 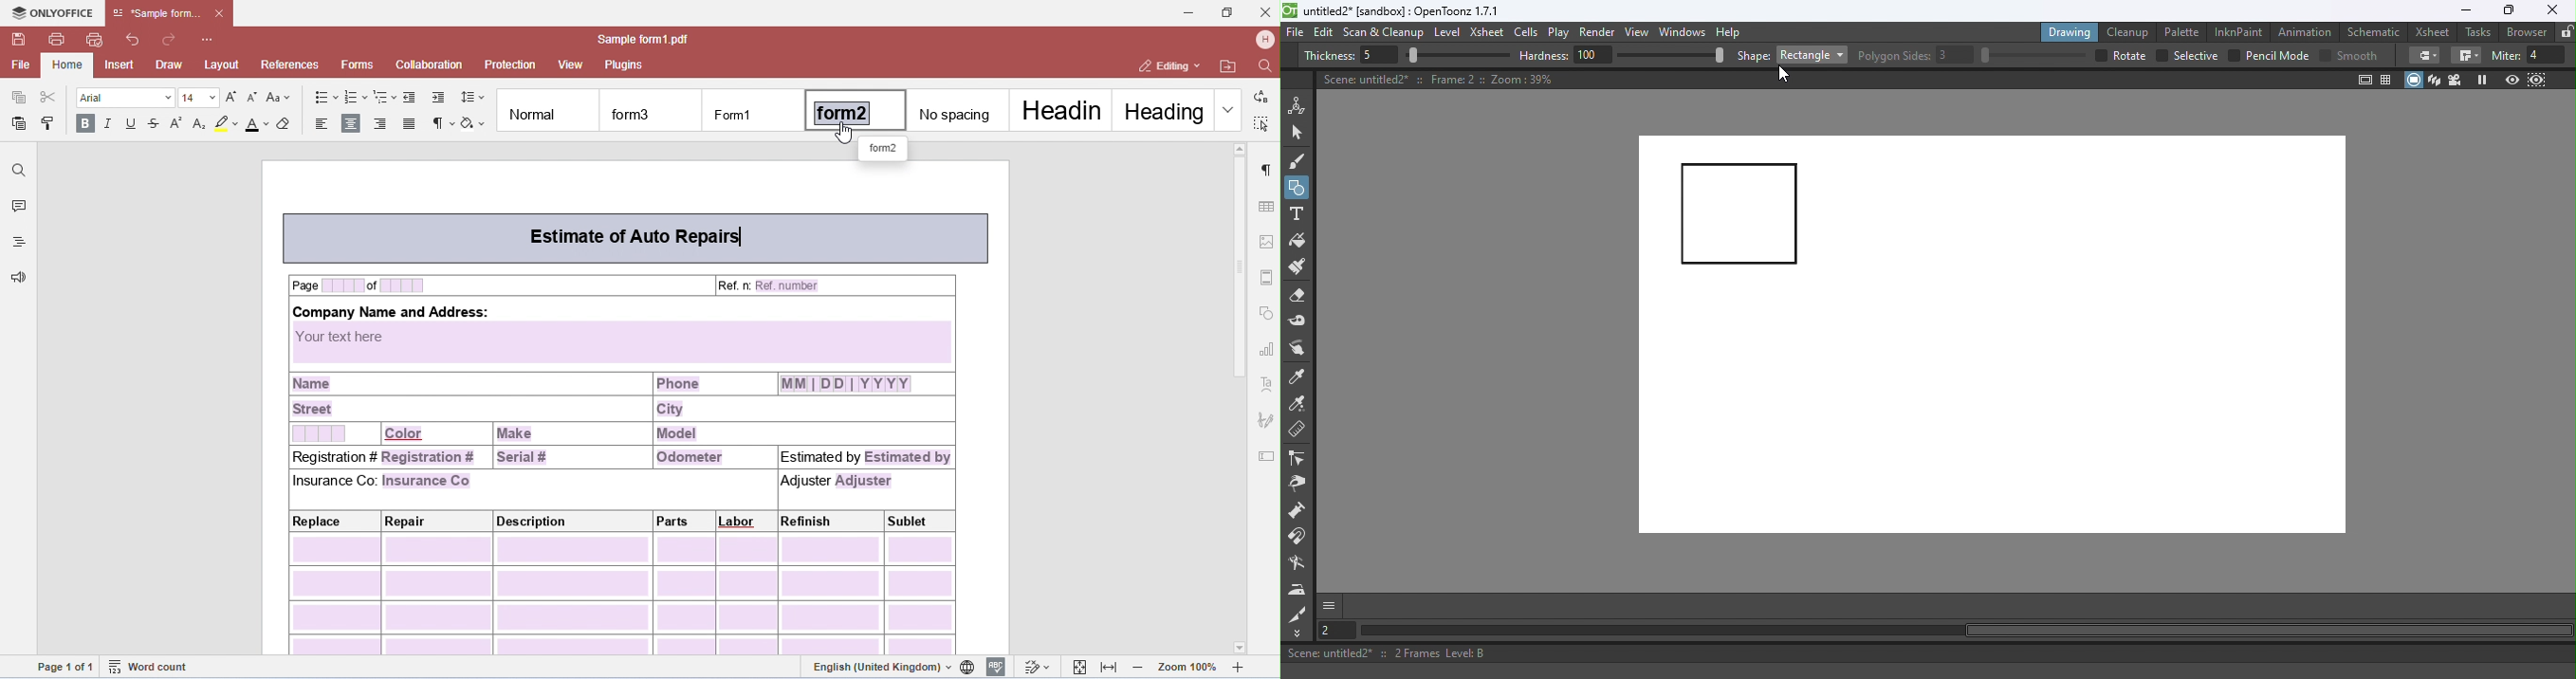 What do you see at coordinates (1593, 54) in the screenshot?
I see `100` at bounding box center [1593, 54].